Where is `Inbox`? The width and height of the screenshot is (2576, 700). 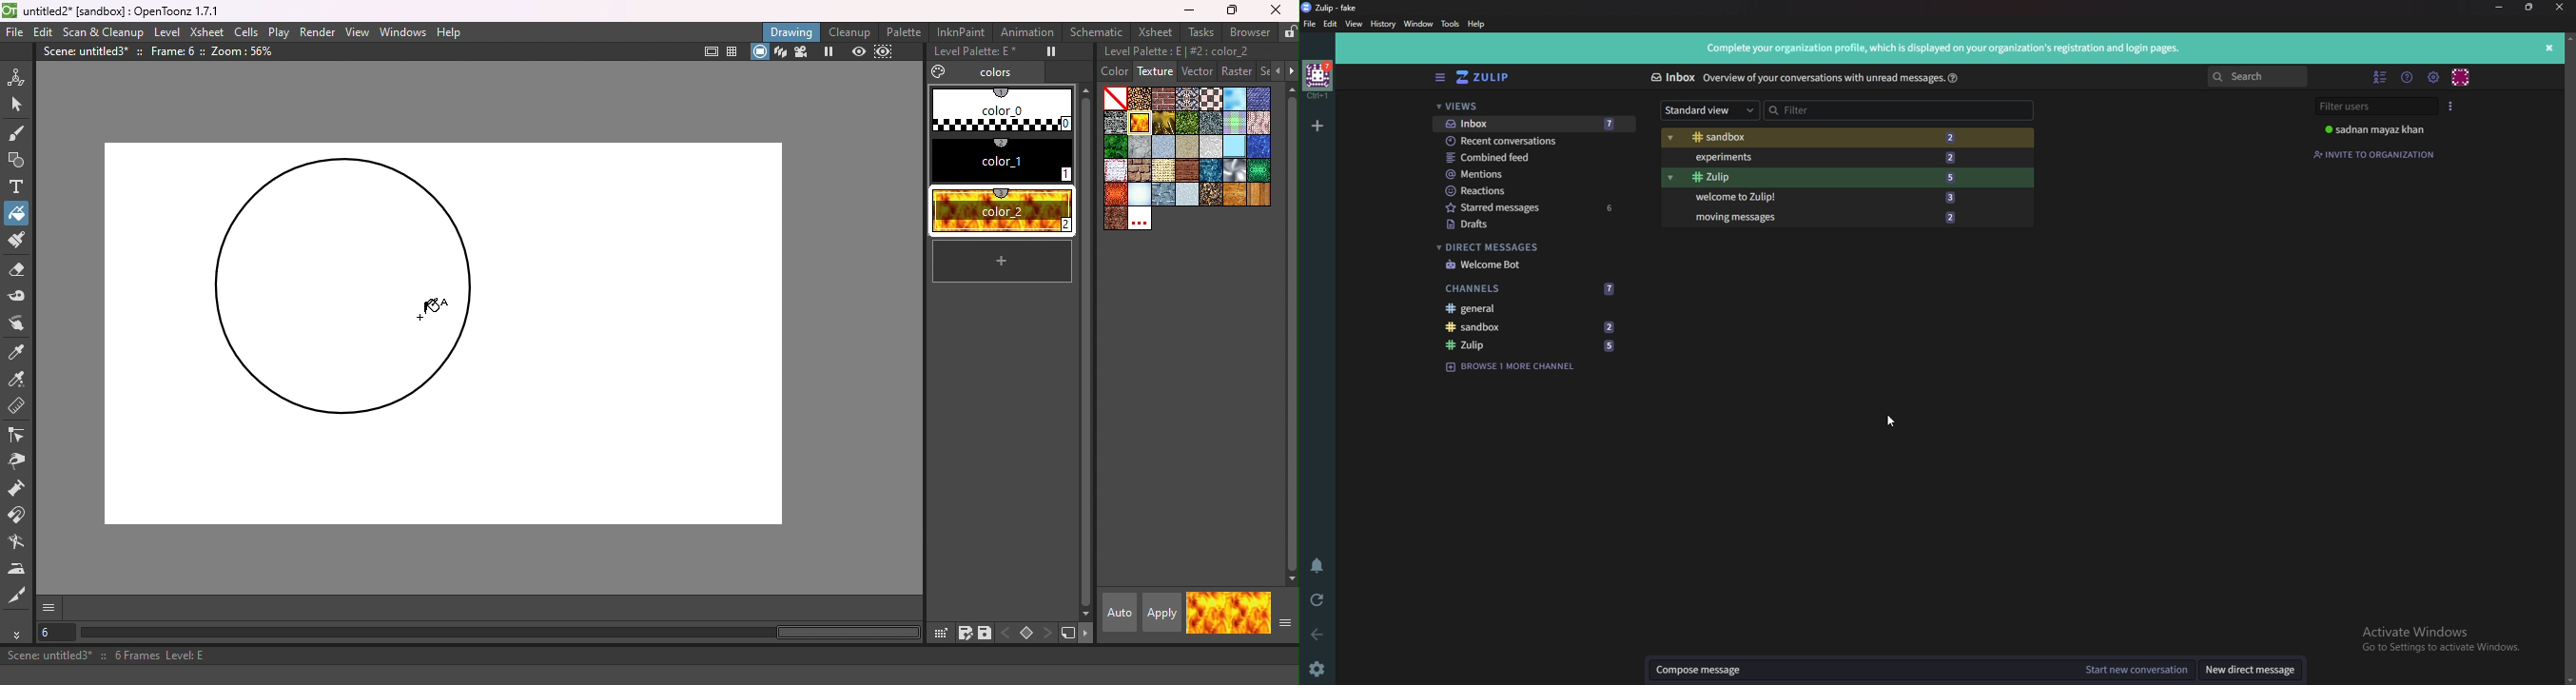 Inbox is located at coordinates (1533, 125).